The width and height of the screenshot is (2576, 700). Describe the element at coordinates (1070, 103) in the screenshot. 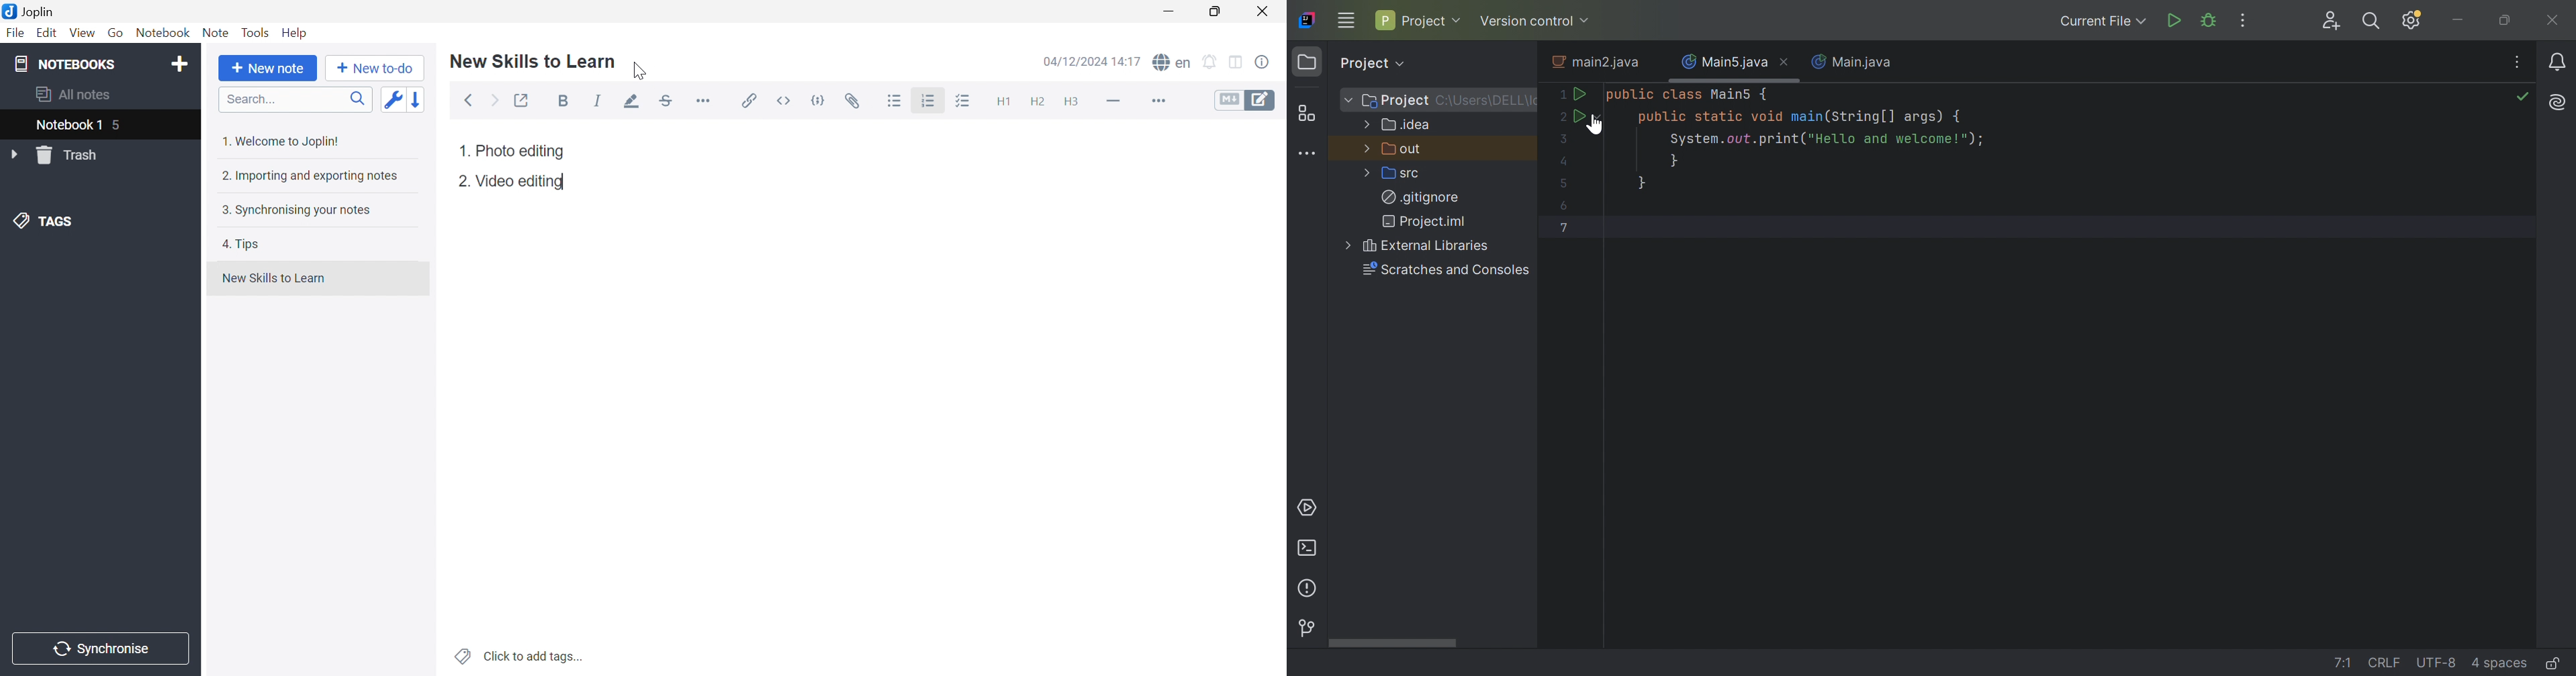

I see `Heading 3` at that location.